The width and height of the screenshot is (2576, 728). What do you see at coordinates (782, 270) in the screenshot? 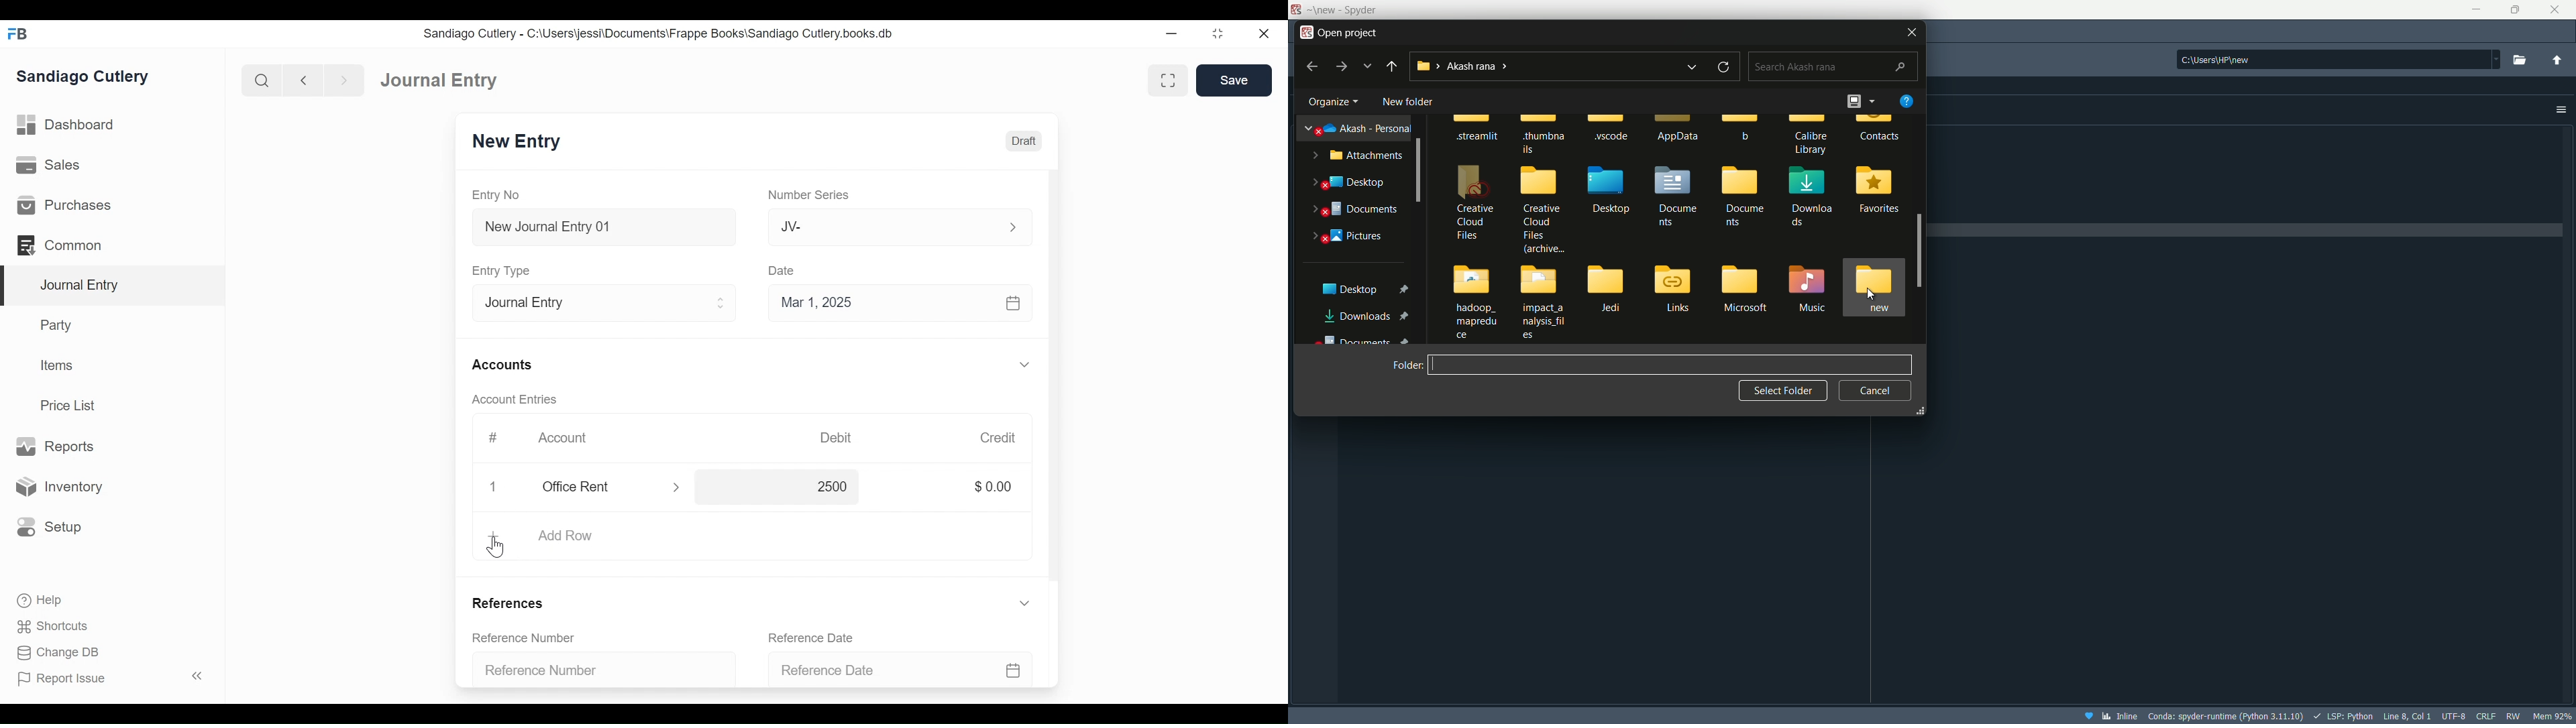
I see `Date` at bounding box center [782, 270].